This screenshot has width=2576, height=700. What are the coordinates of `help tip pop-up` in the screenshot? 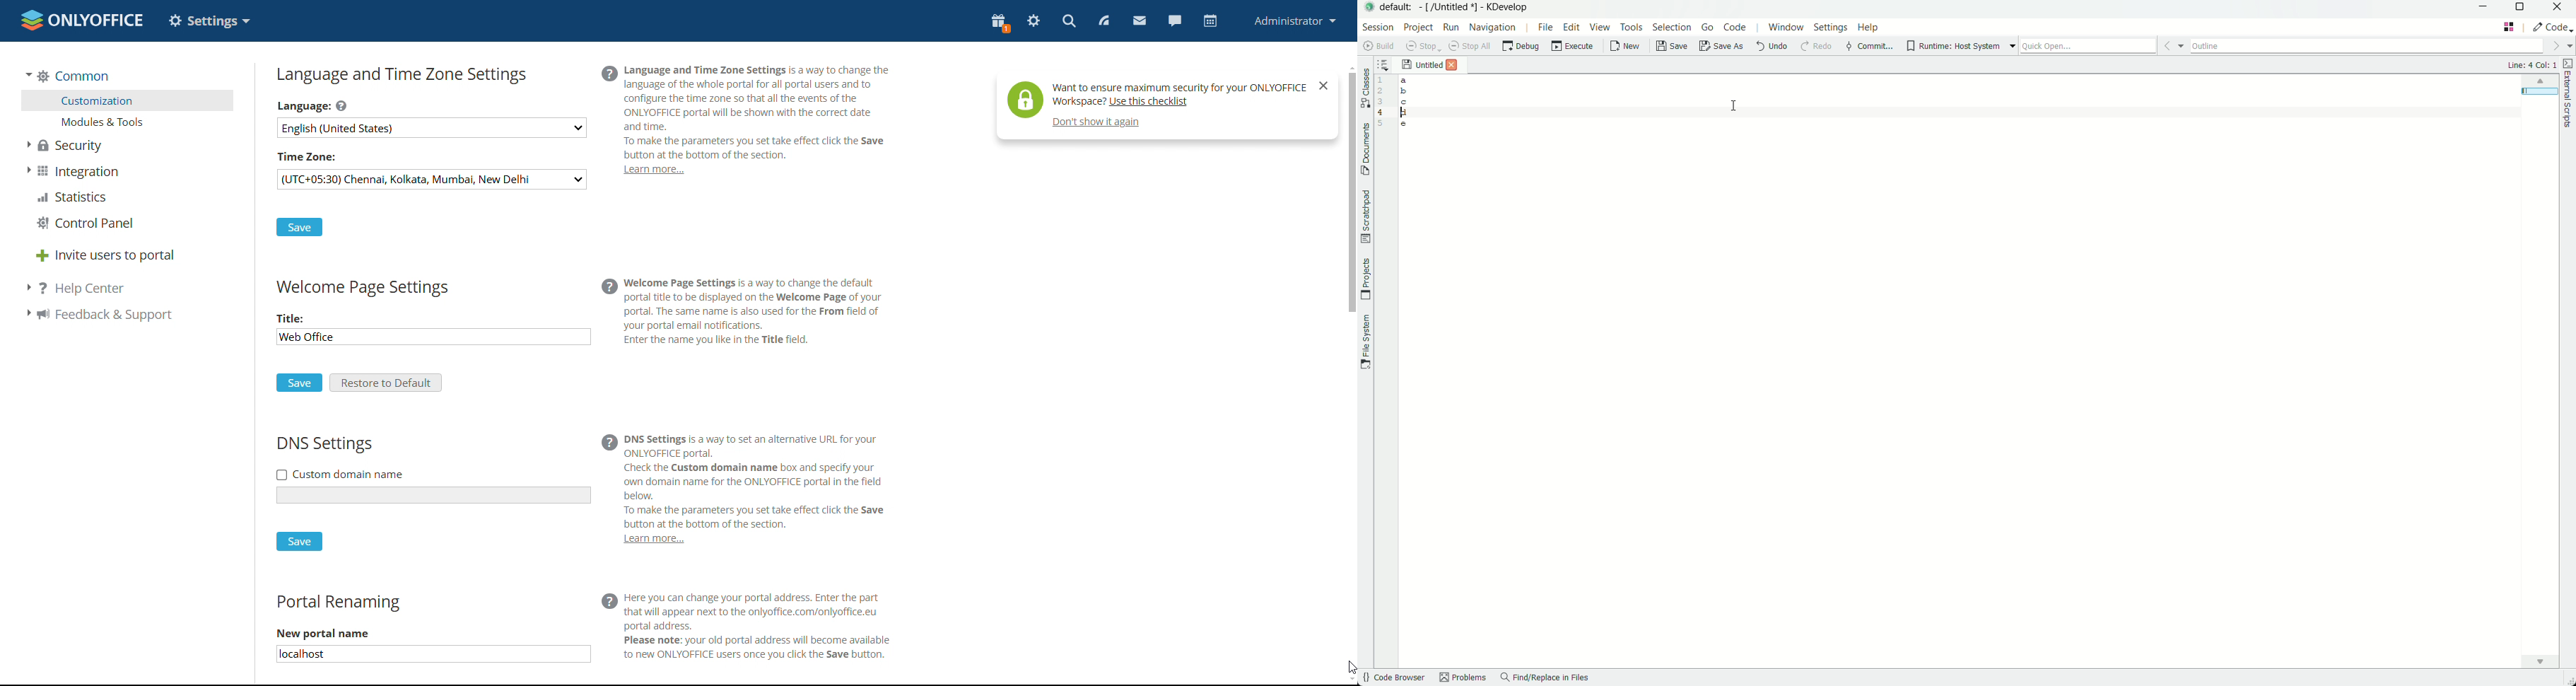 It's located at (1153, 95).